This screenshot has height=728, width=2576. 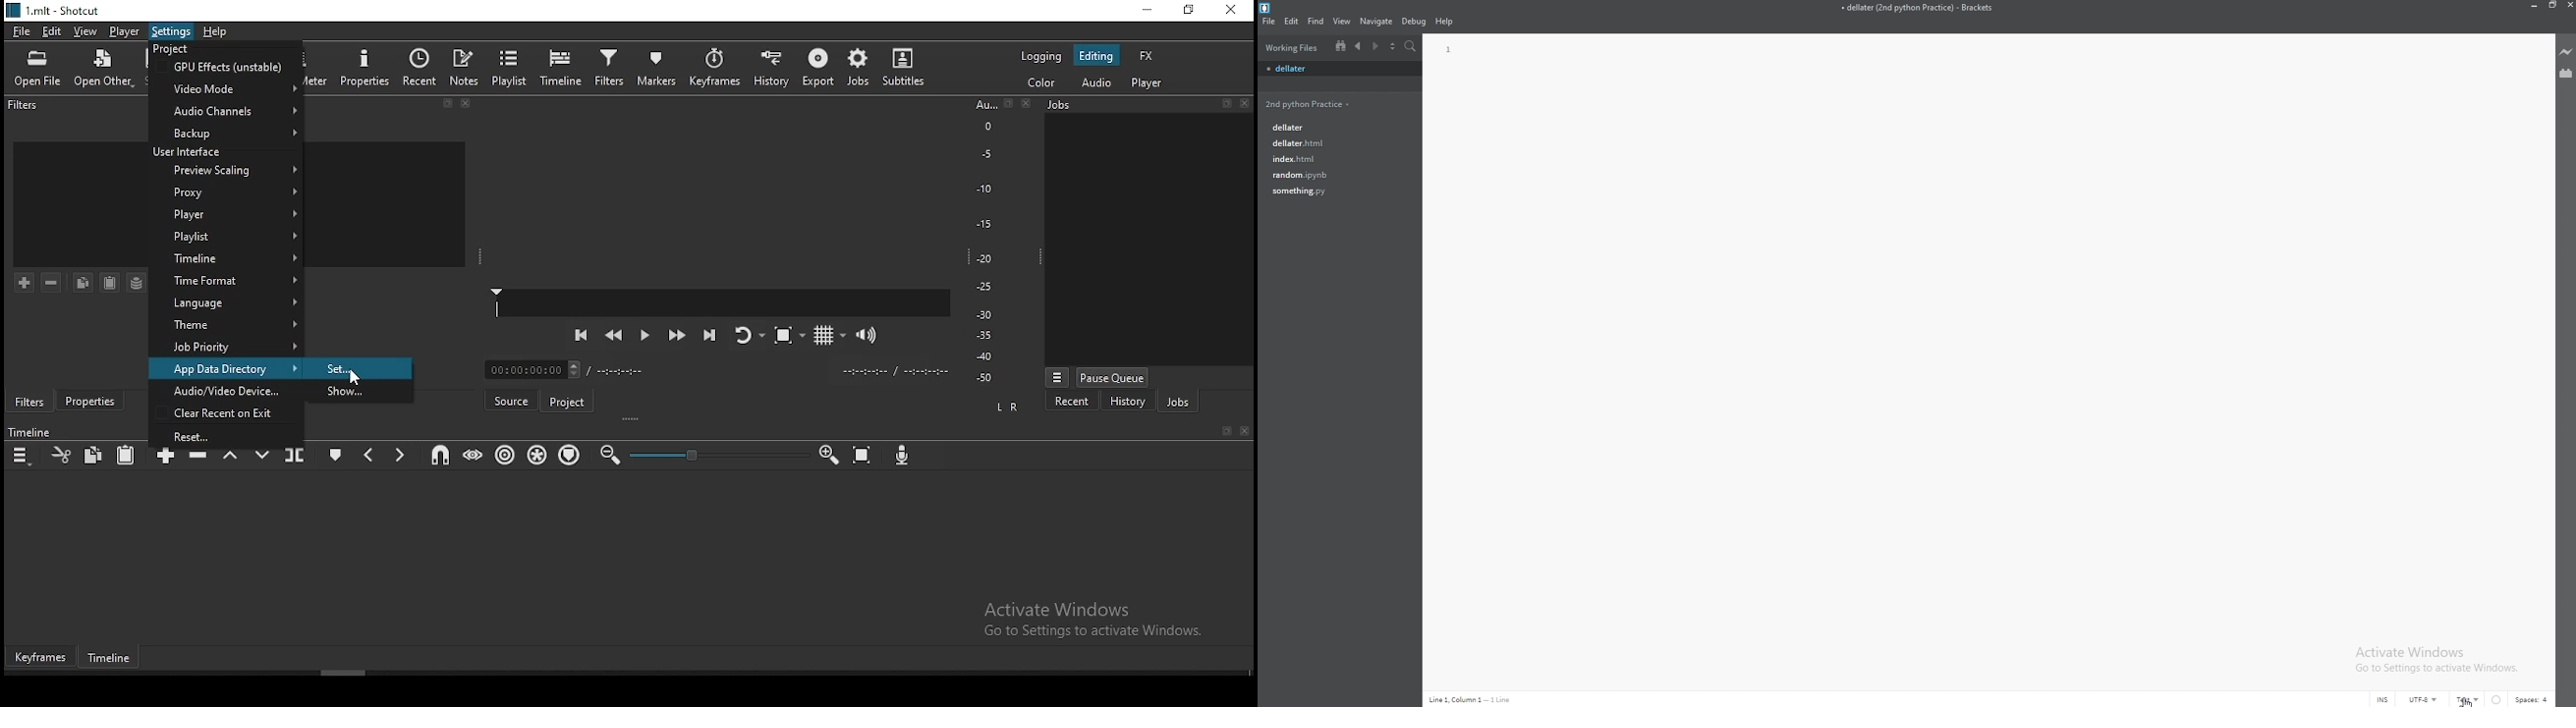 I want to click on audio, so click(x=1099, y=83).